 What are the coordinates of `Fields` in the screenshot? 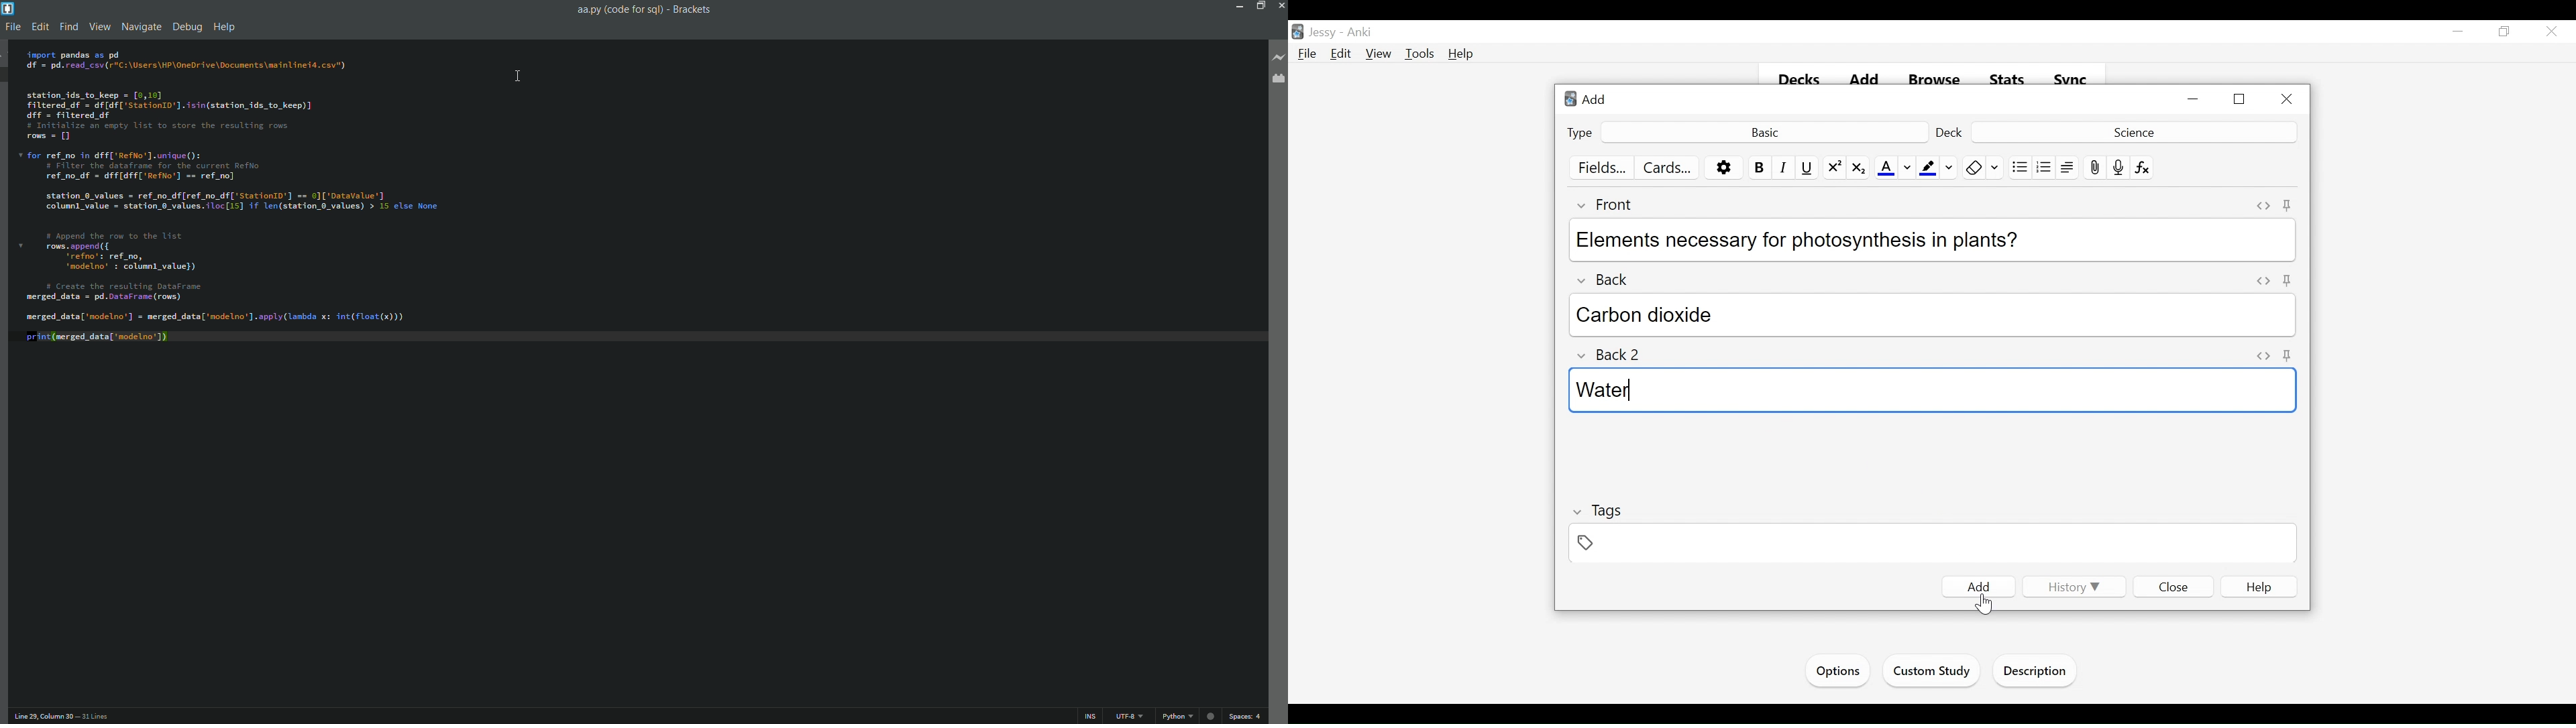 It's located at (1603, 168).